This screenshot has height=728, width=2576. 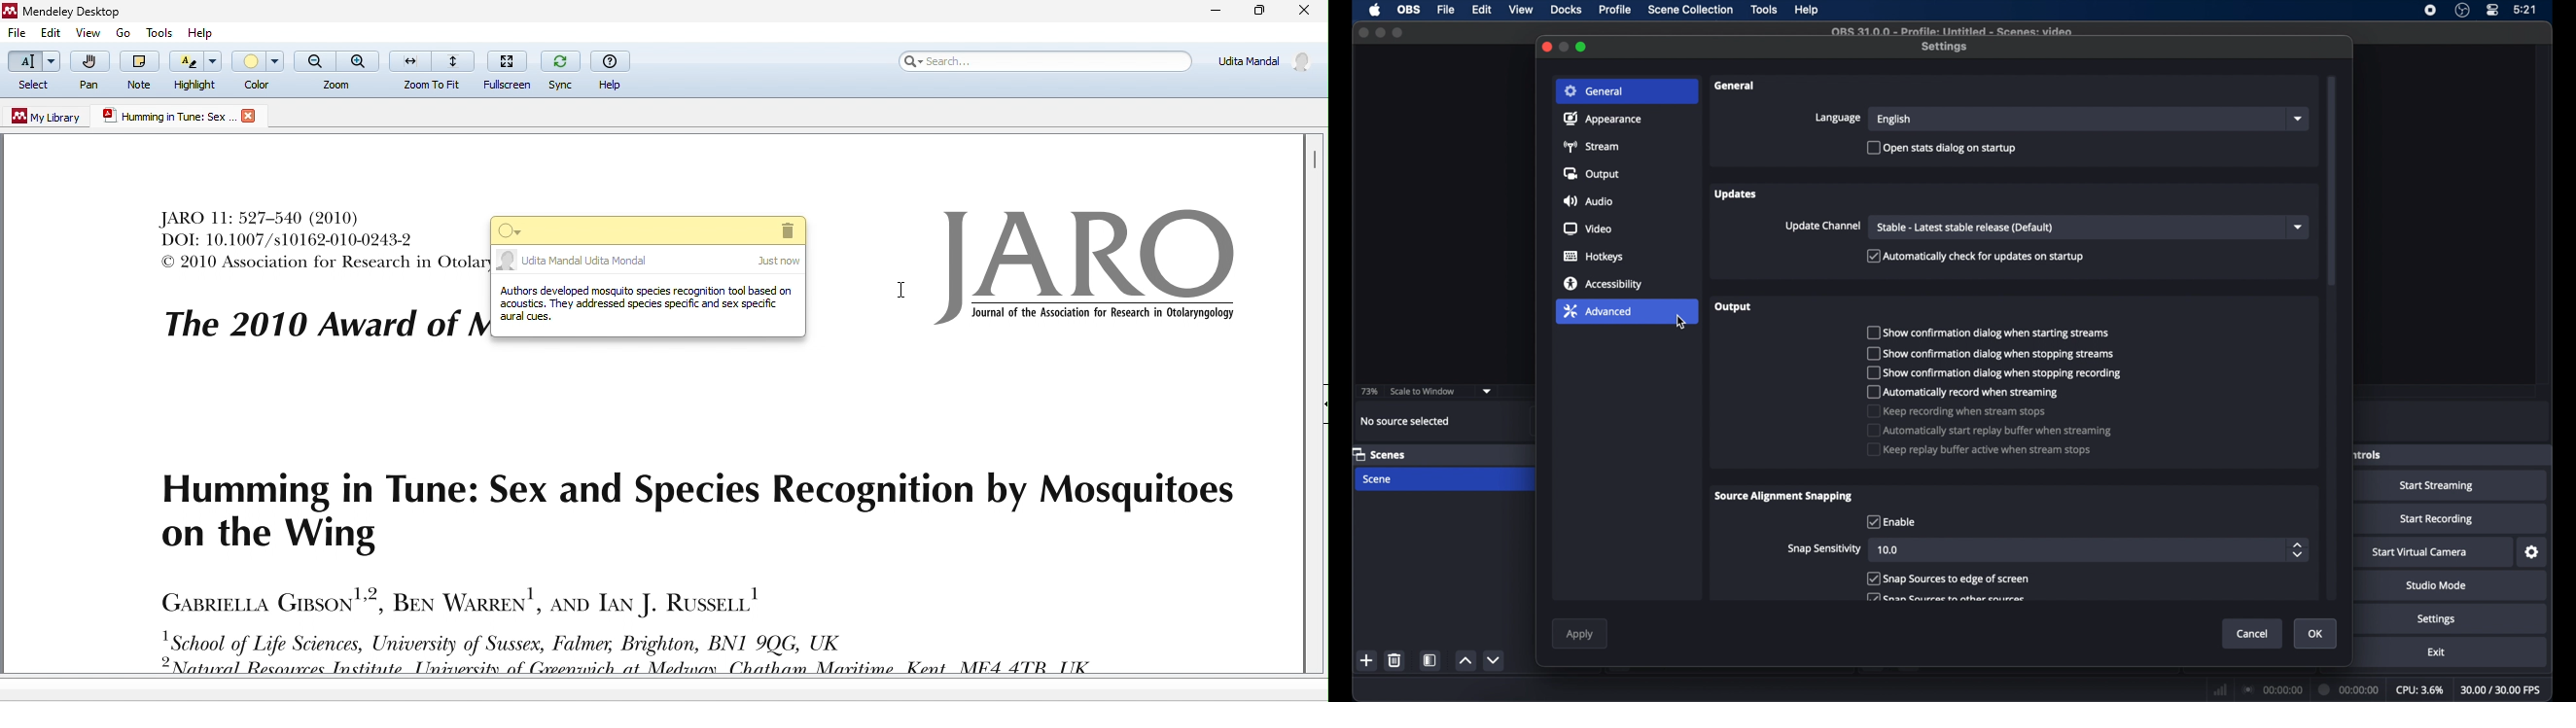 I want to click on apply, so click(x=1579, y=634).